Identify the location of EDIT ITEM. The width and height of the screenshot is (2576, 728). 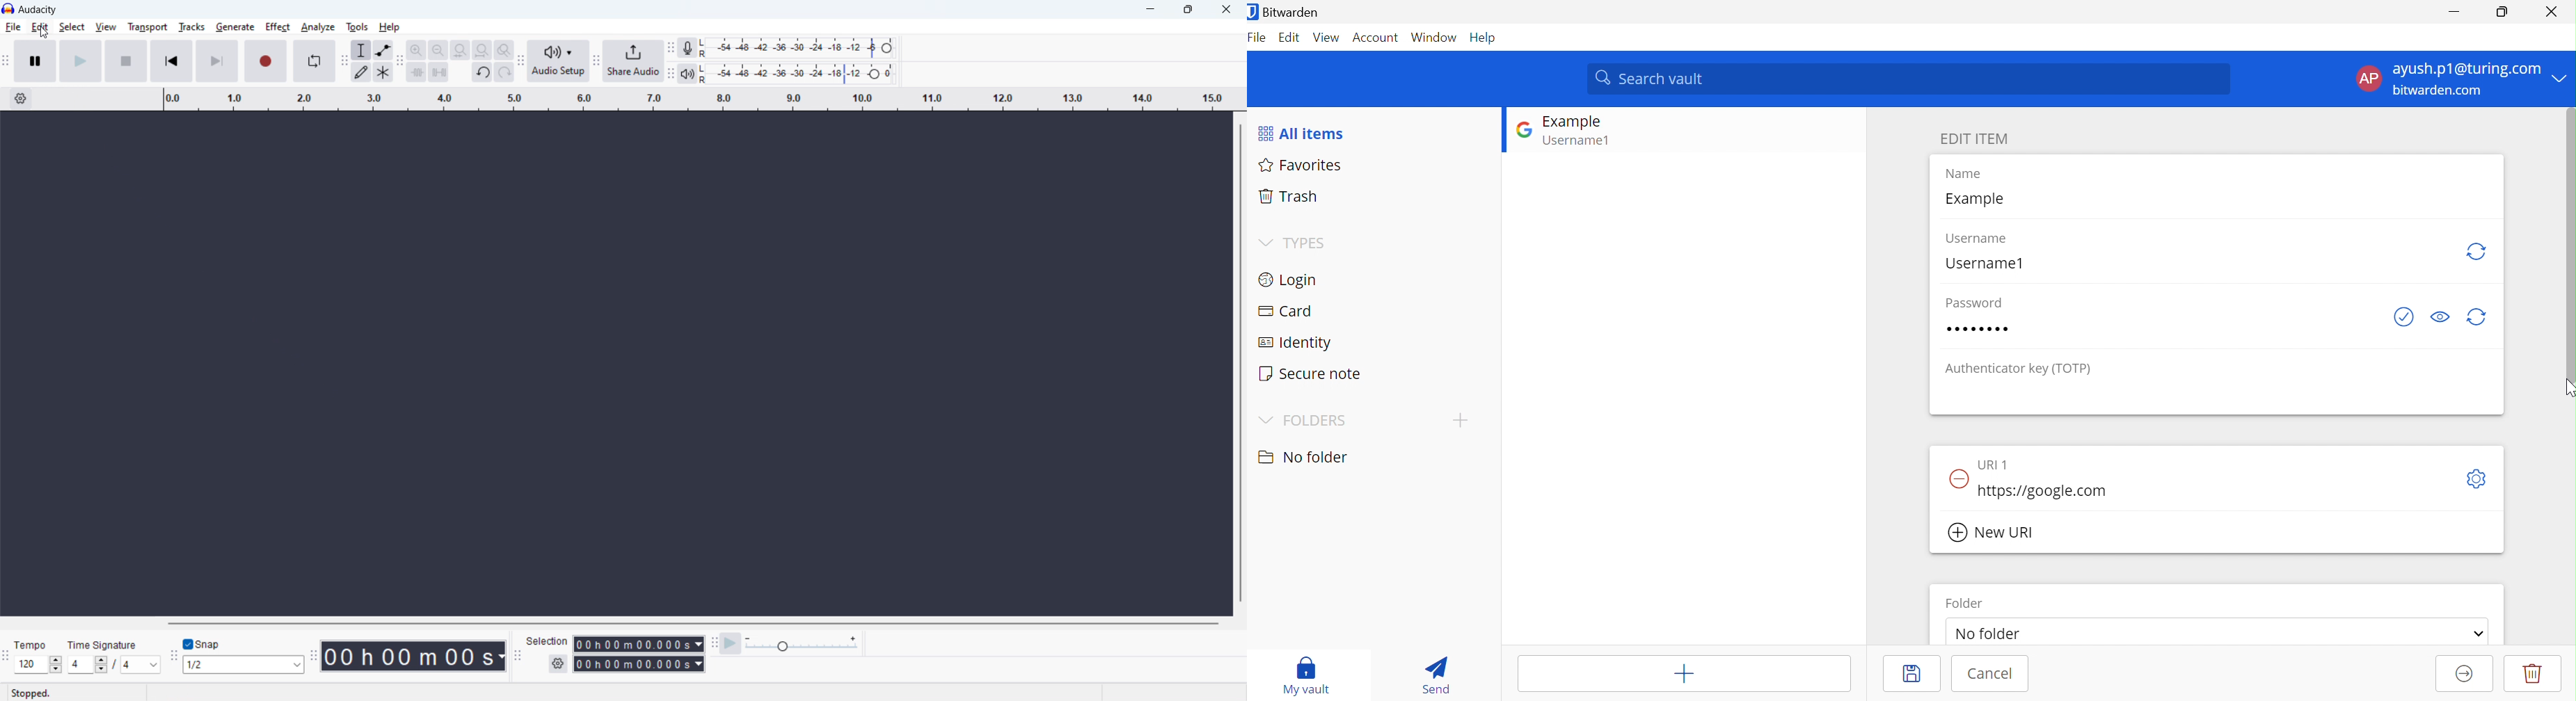
(1976, 139).